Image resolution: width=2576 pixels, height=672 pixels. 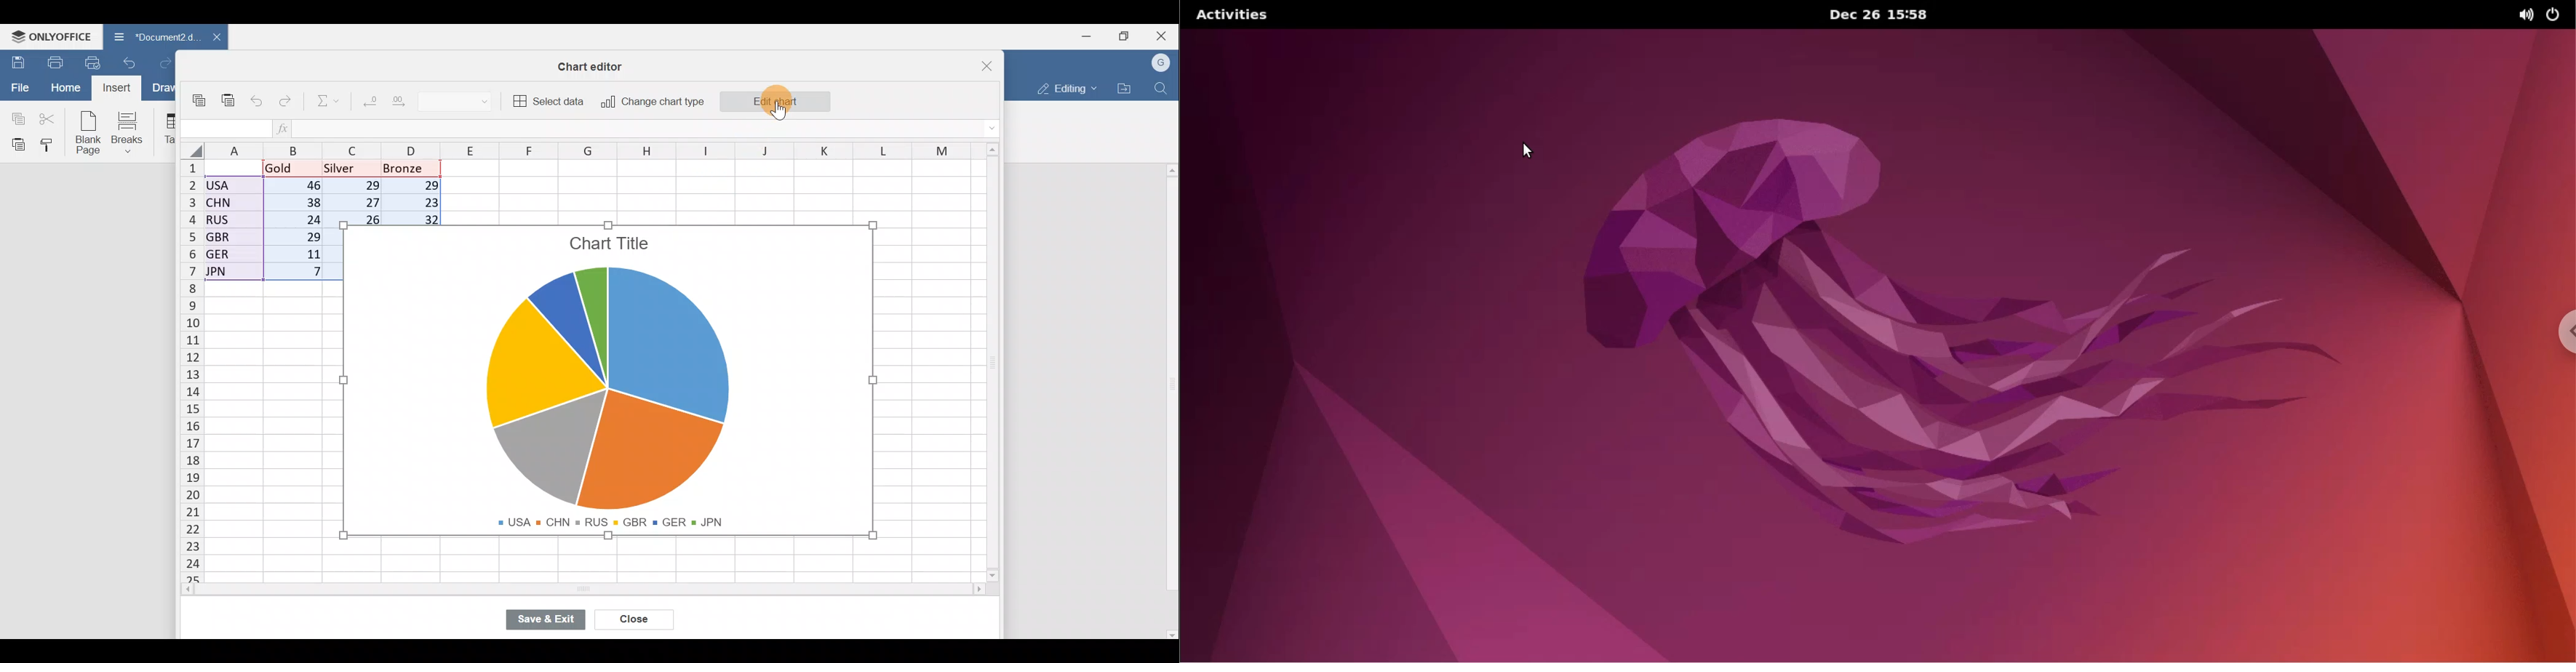 What do you see at coordinates (65, 88) in the screenshot?
I see `Home` at bounding box center [65, 88].